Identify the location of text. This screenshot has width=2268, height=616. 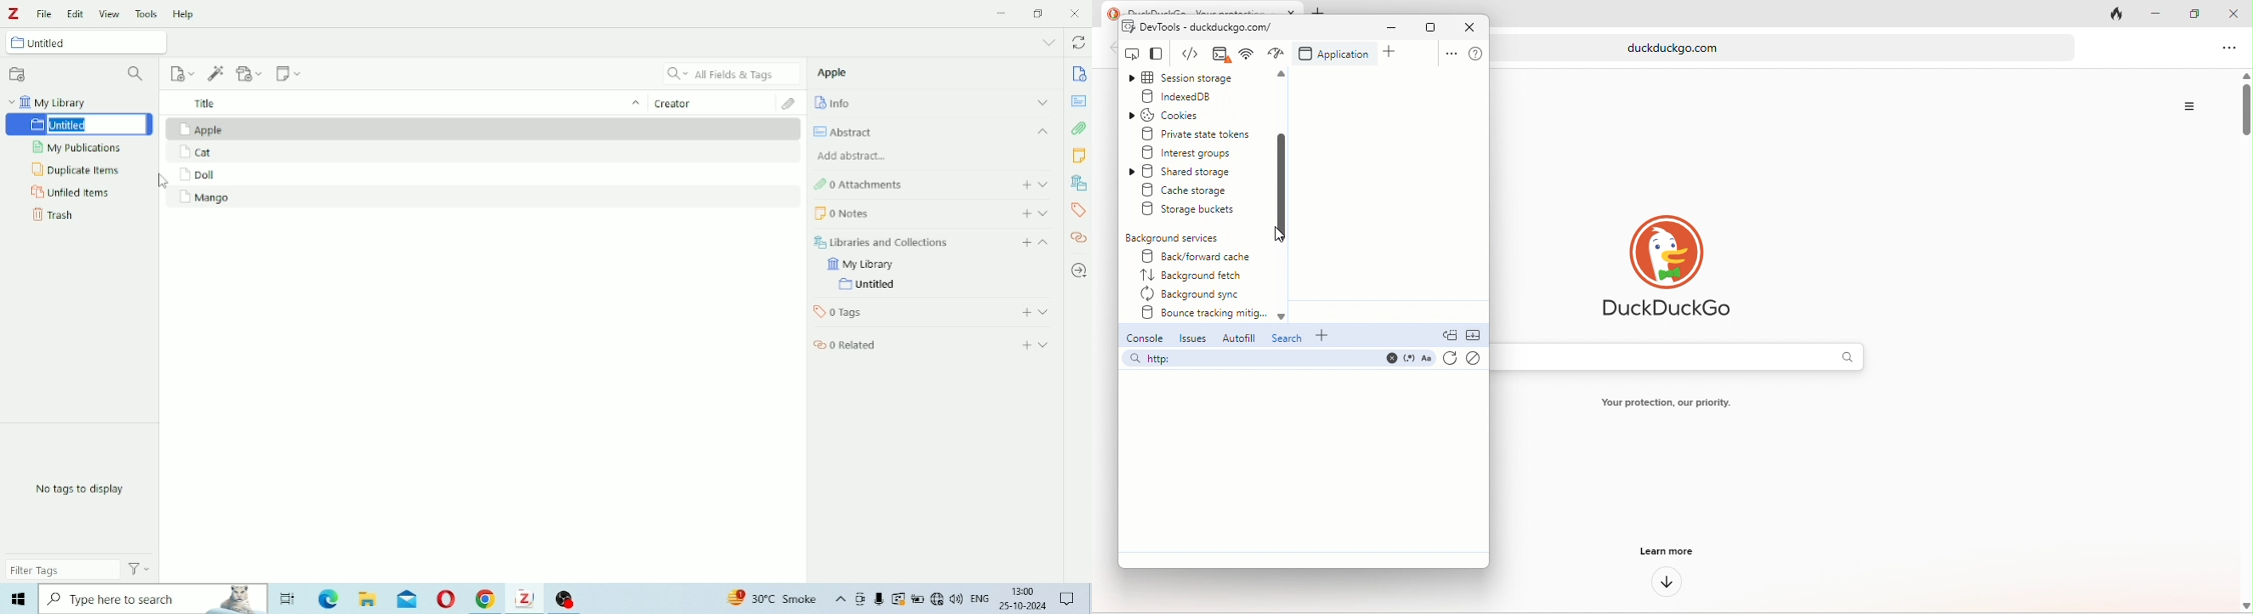
(1675, 404).